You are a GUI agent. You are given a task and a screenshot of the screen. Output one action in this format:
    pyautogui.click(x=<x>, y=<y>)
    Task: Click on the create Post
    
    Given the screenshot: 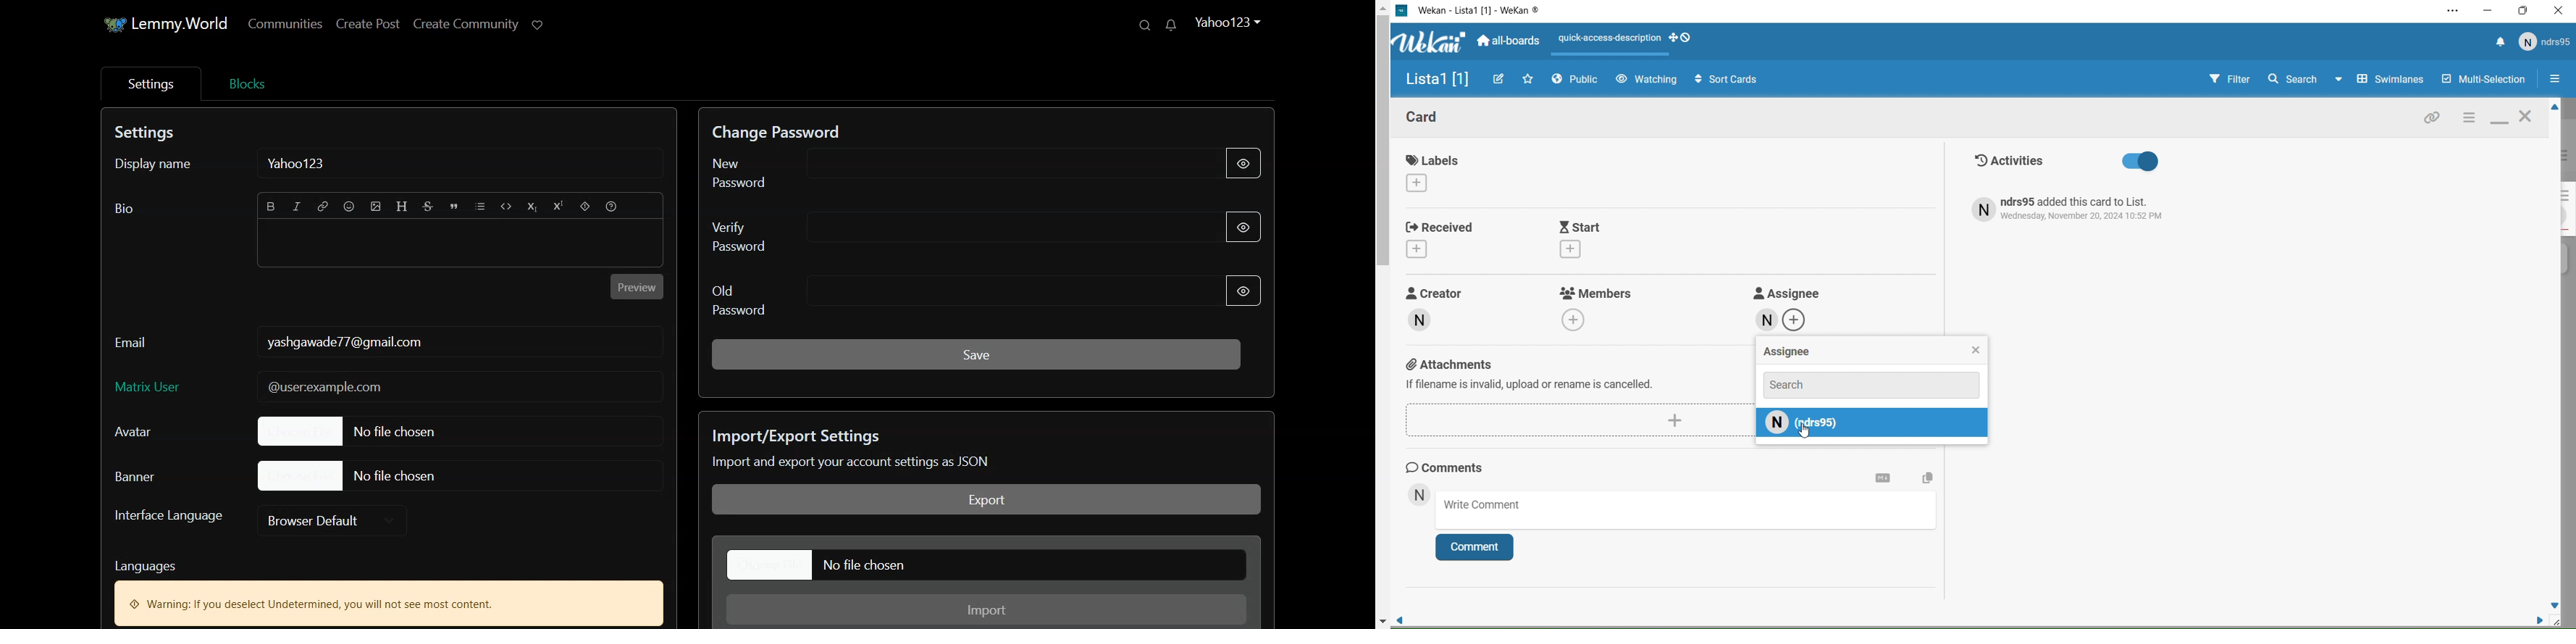 What is the action you would take?
    pyautogui.click(x=367, y=22)
    